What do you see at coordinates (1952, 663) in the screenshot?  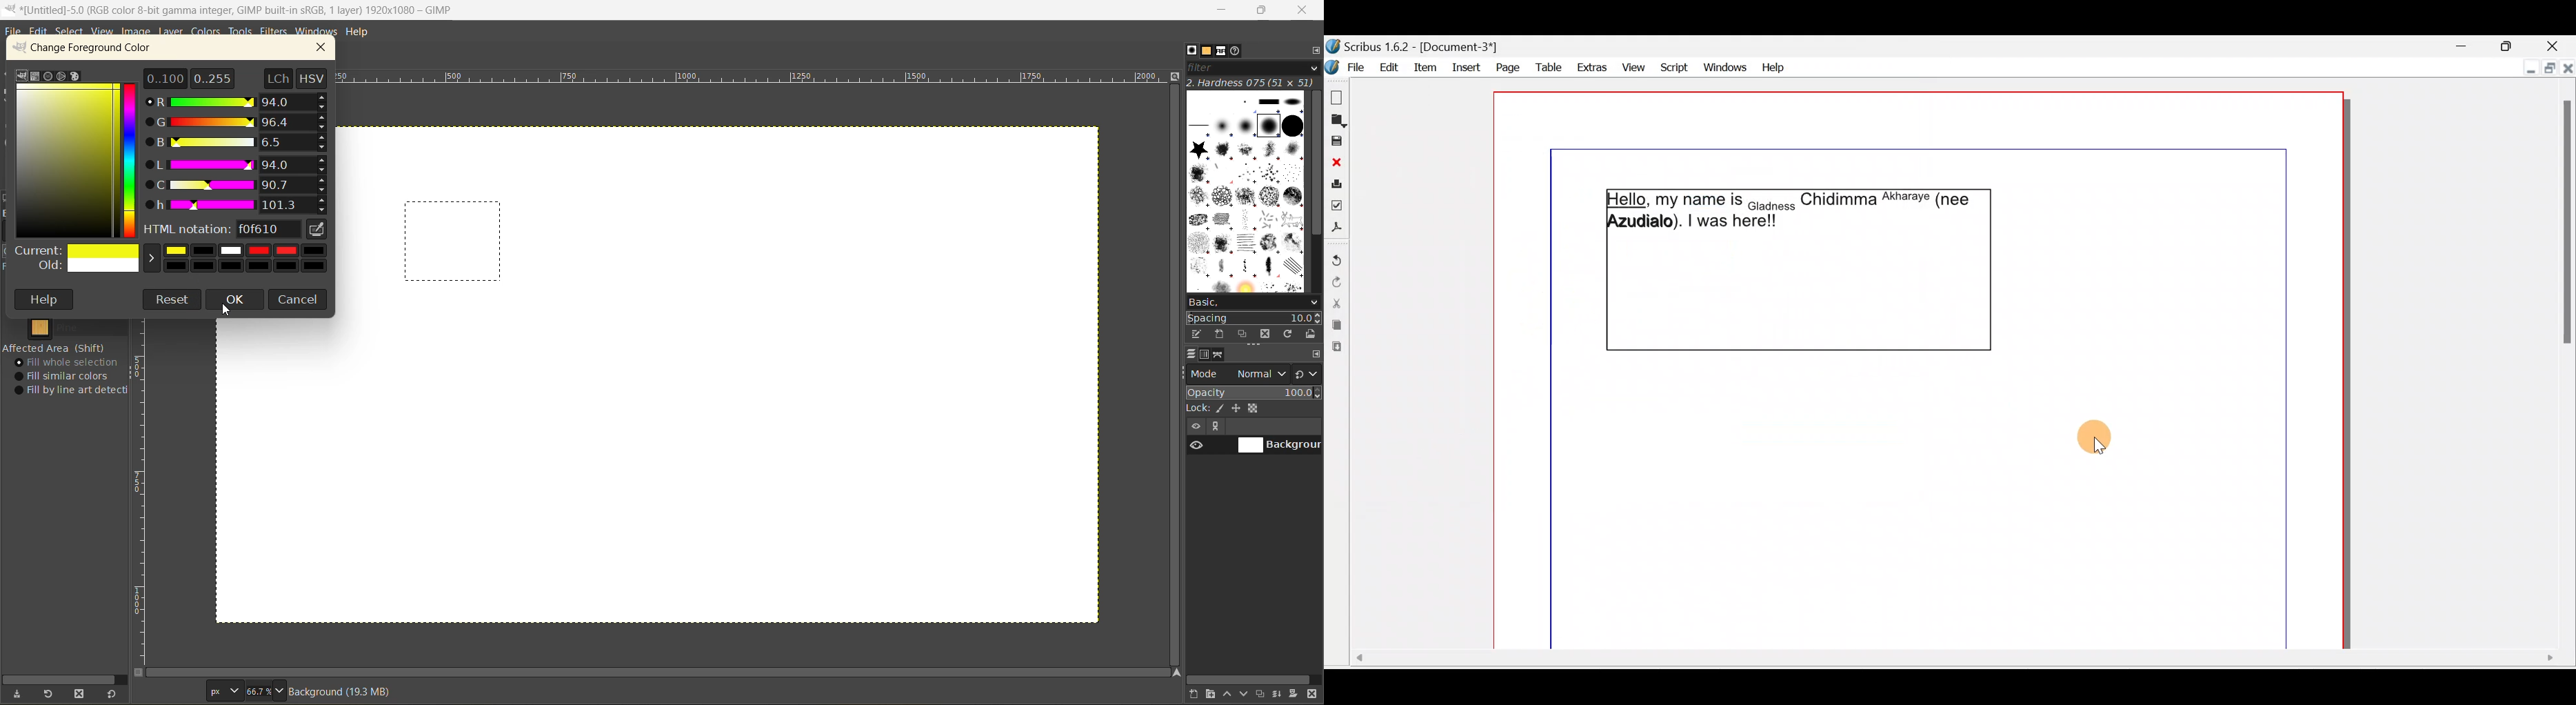 I see `Scroll bar` at bounding box center [1952, 663].